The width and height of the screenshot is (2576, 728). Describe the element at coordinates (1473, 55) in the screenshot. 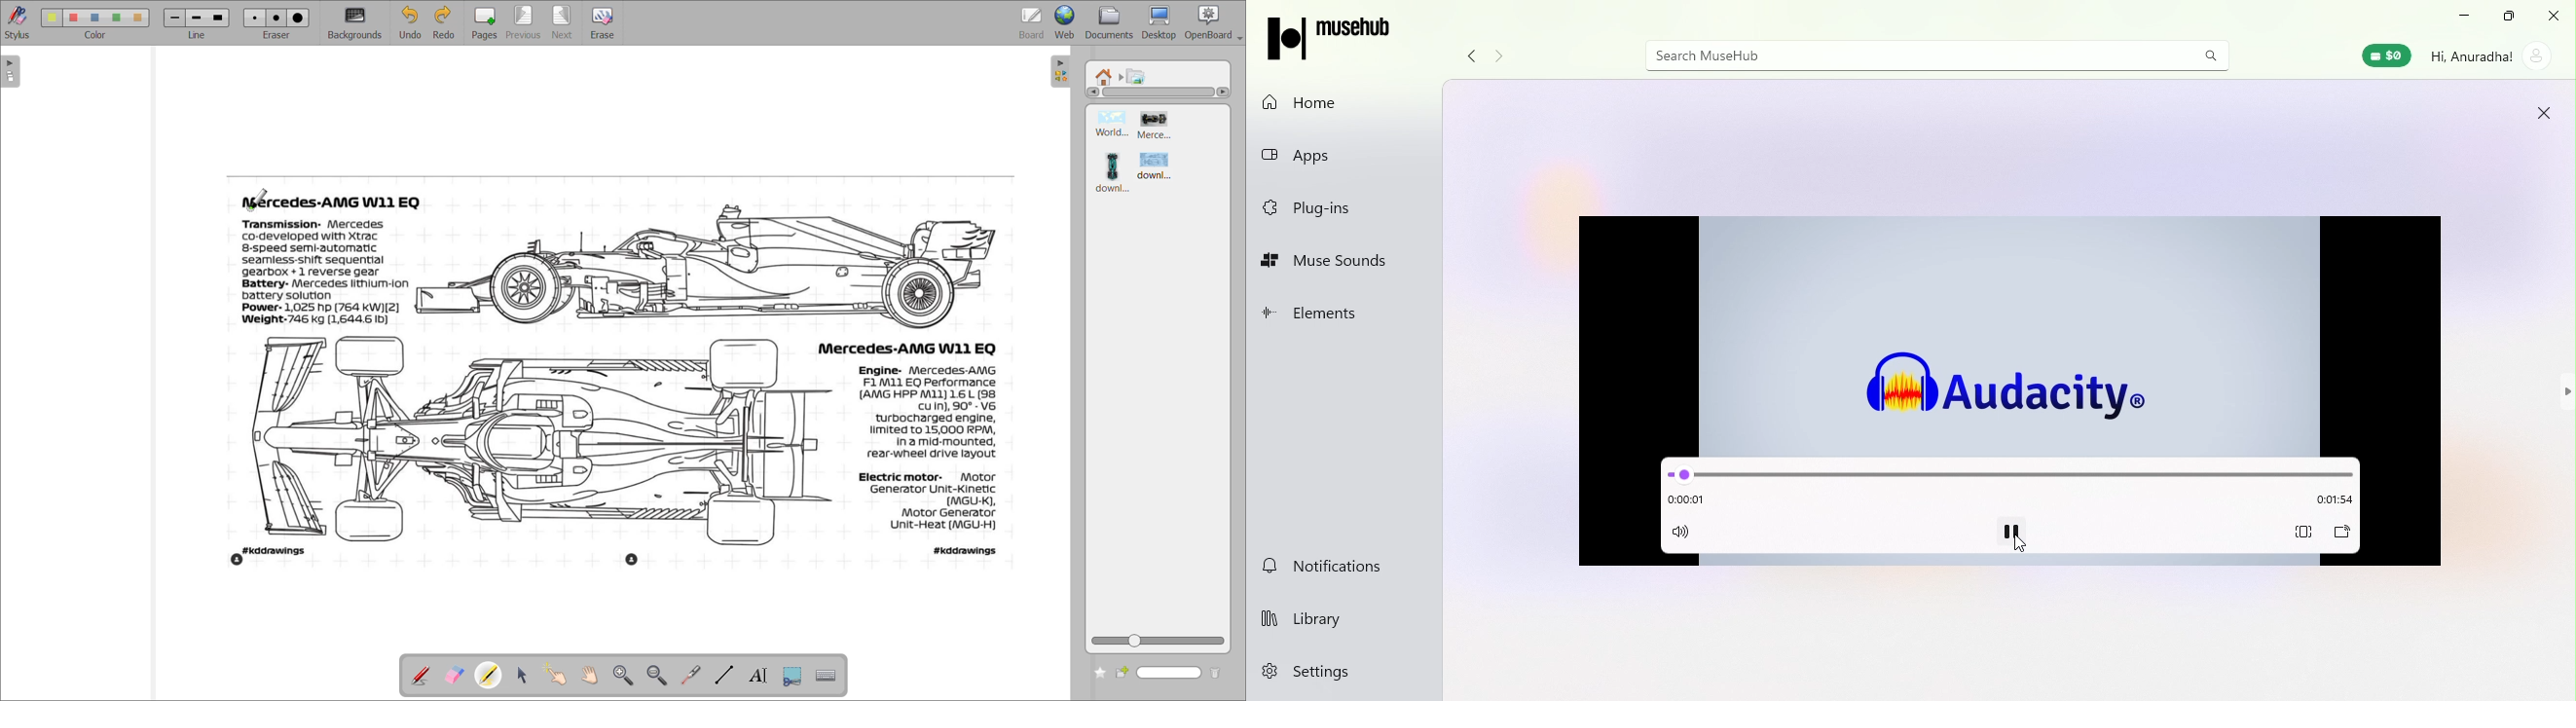

I see `Navigate back` at that location.